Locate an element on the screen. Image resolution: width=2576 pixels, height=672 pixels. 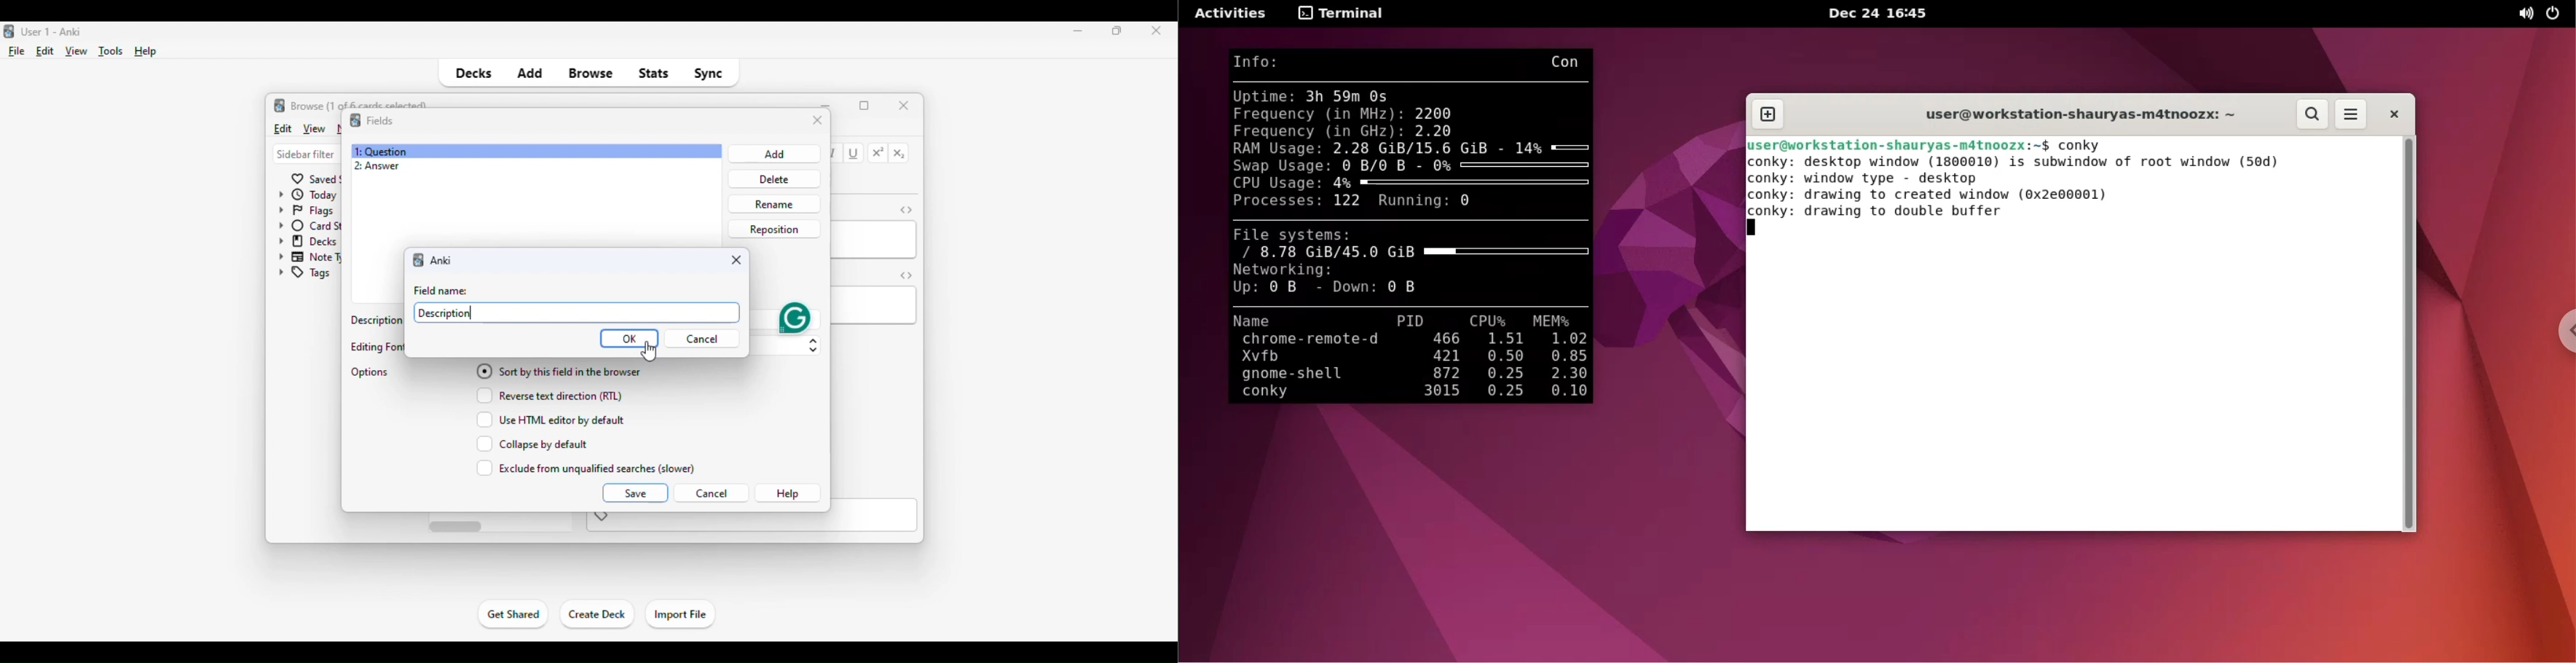
help is located at coordinates (788, 494).